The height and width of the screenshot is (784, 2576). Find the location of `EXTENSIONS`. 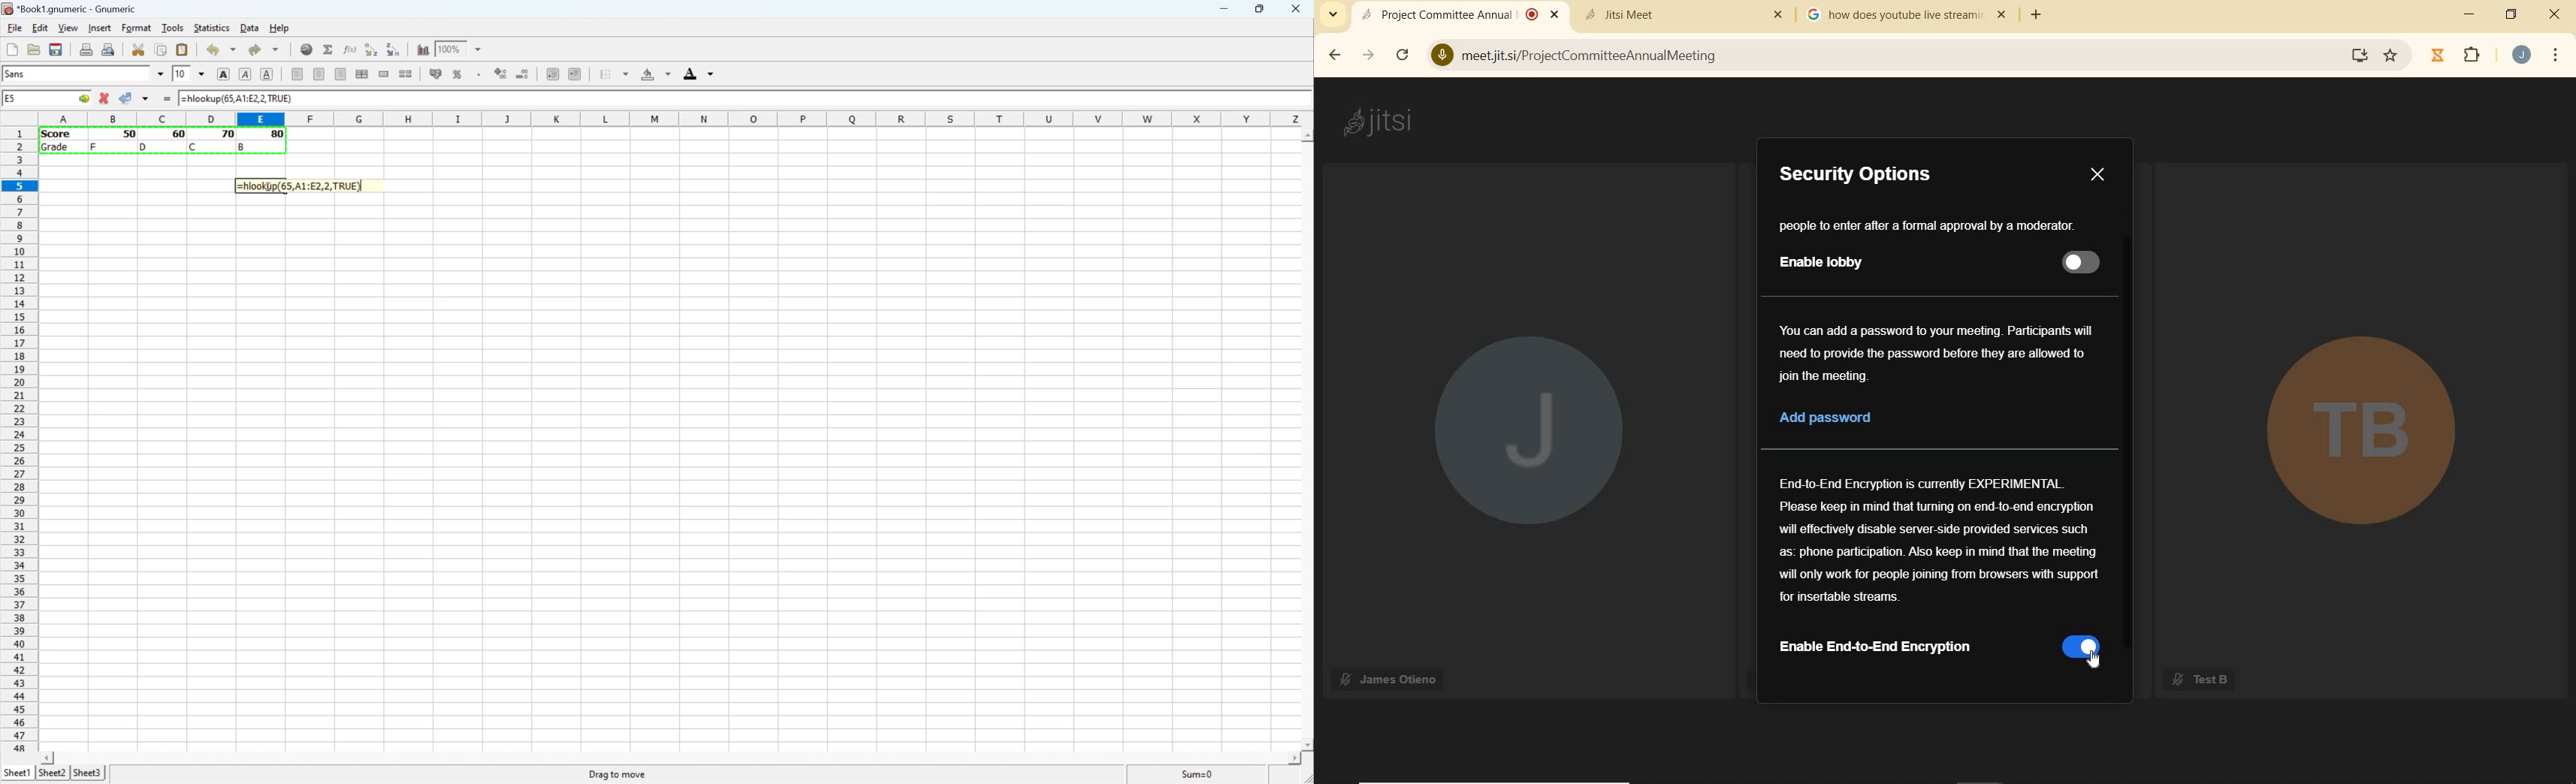

EXTENSIONS is located at coordinates (2475, 57).